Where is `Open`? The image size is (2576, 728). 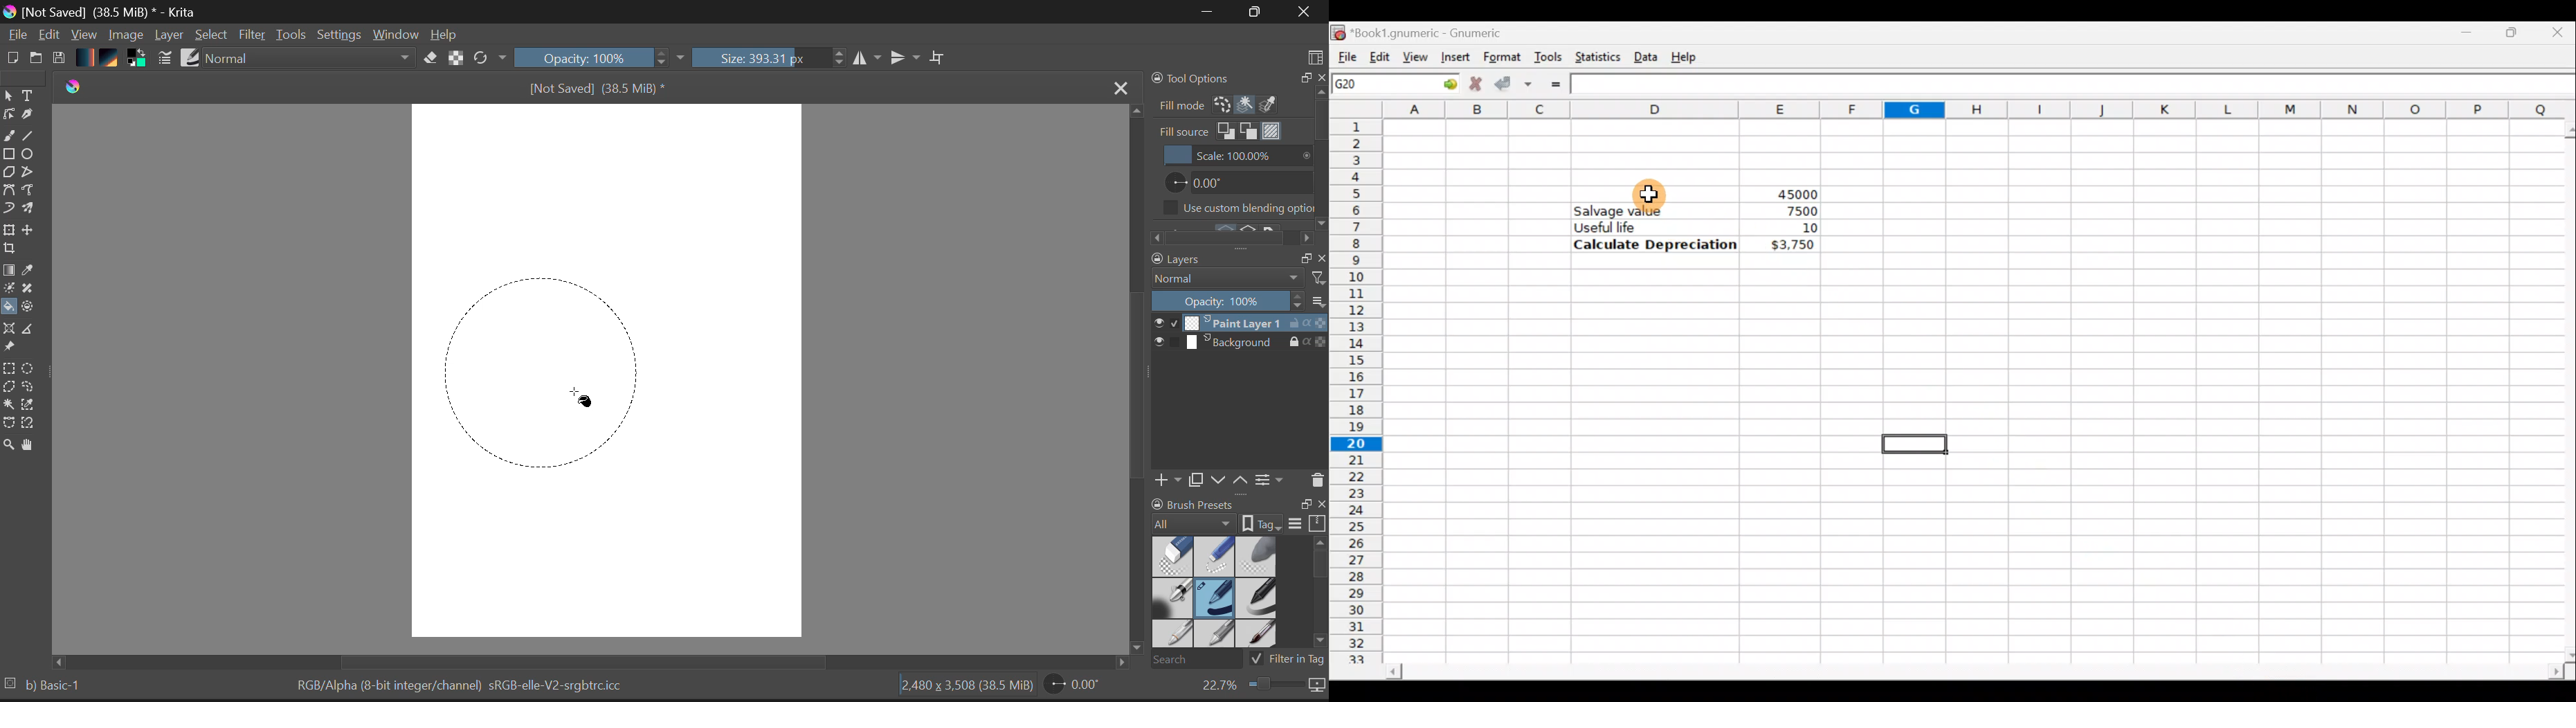
Open is located at coordinates (37, 55).